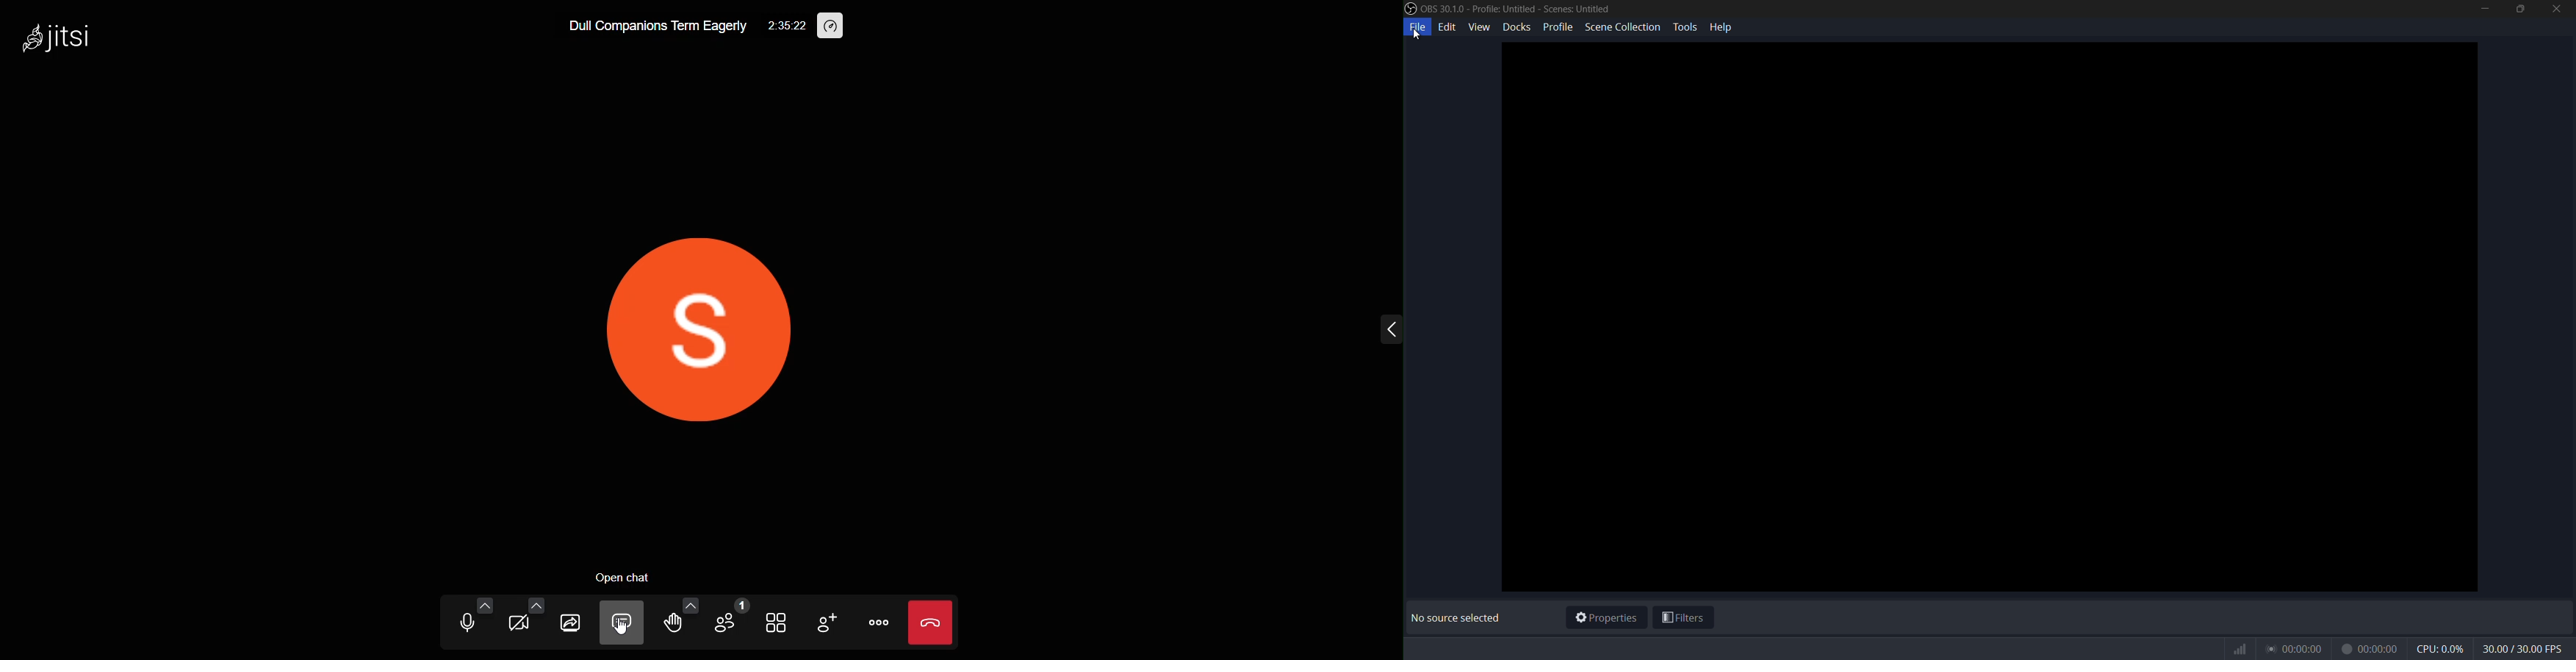 This screenshot has height=672, width=2576. I want to click on fps, so click(2524, 650).